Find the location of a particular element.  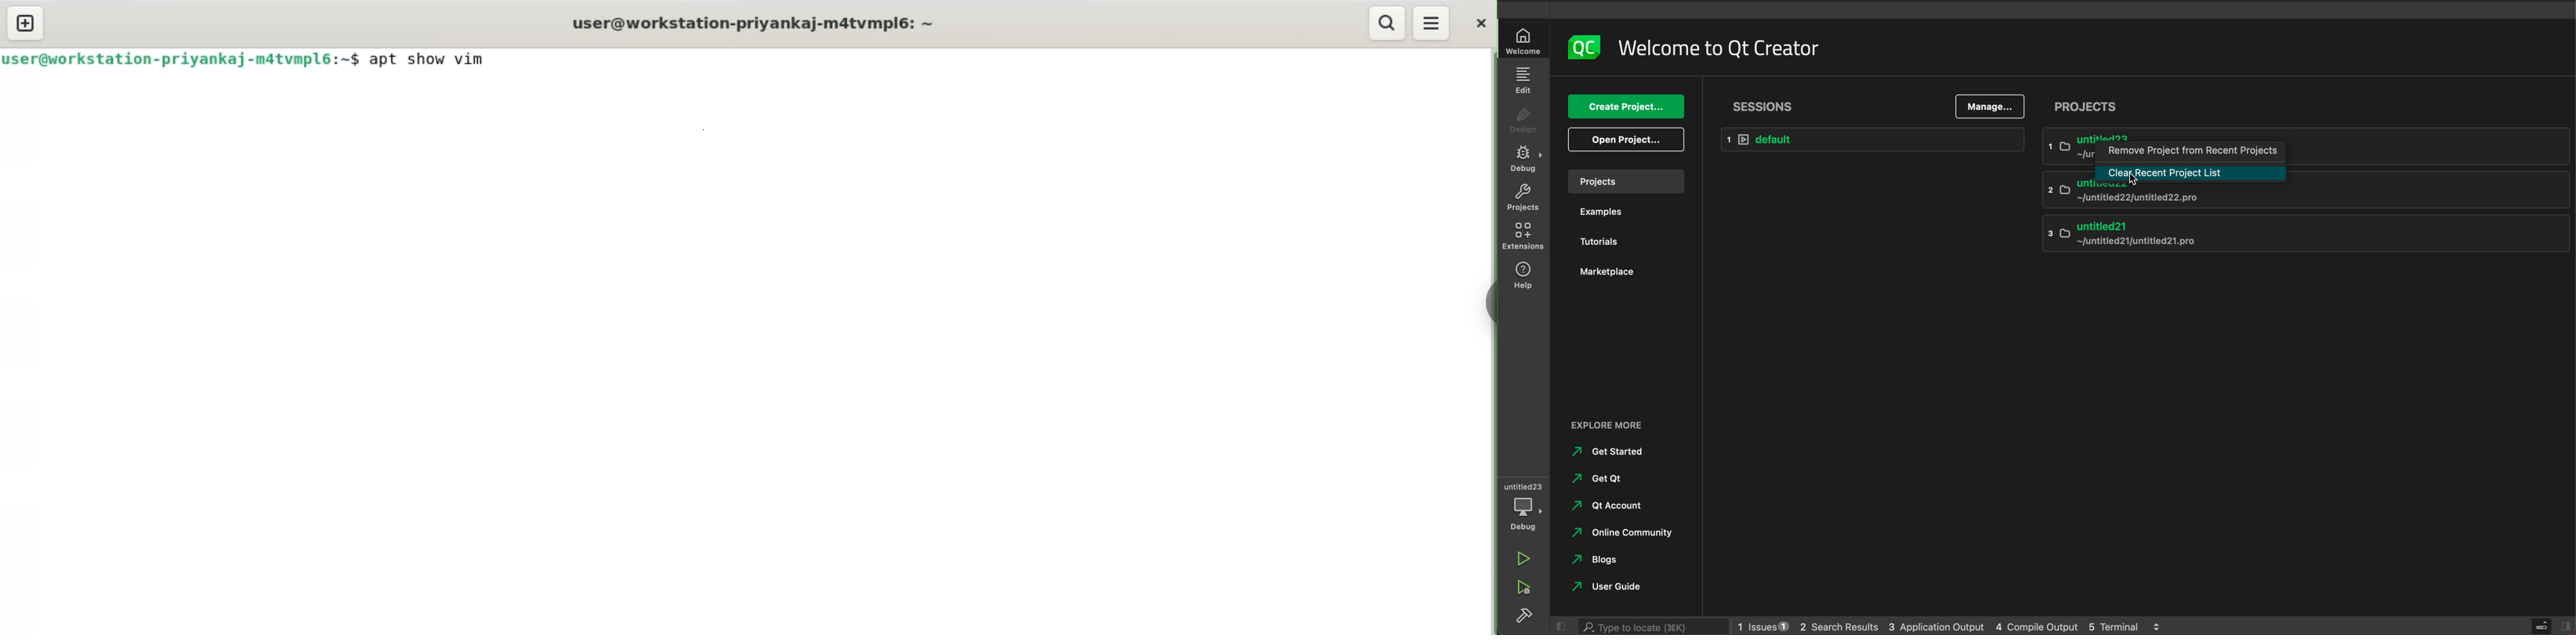

qt account is located at coordinates (1620, 508).